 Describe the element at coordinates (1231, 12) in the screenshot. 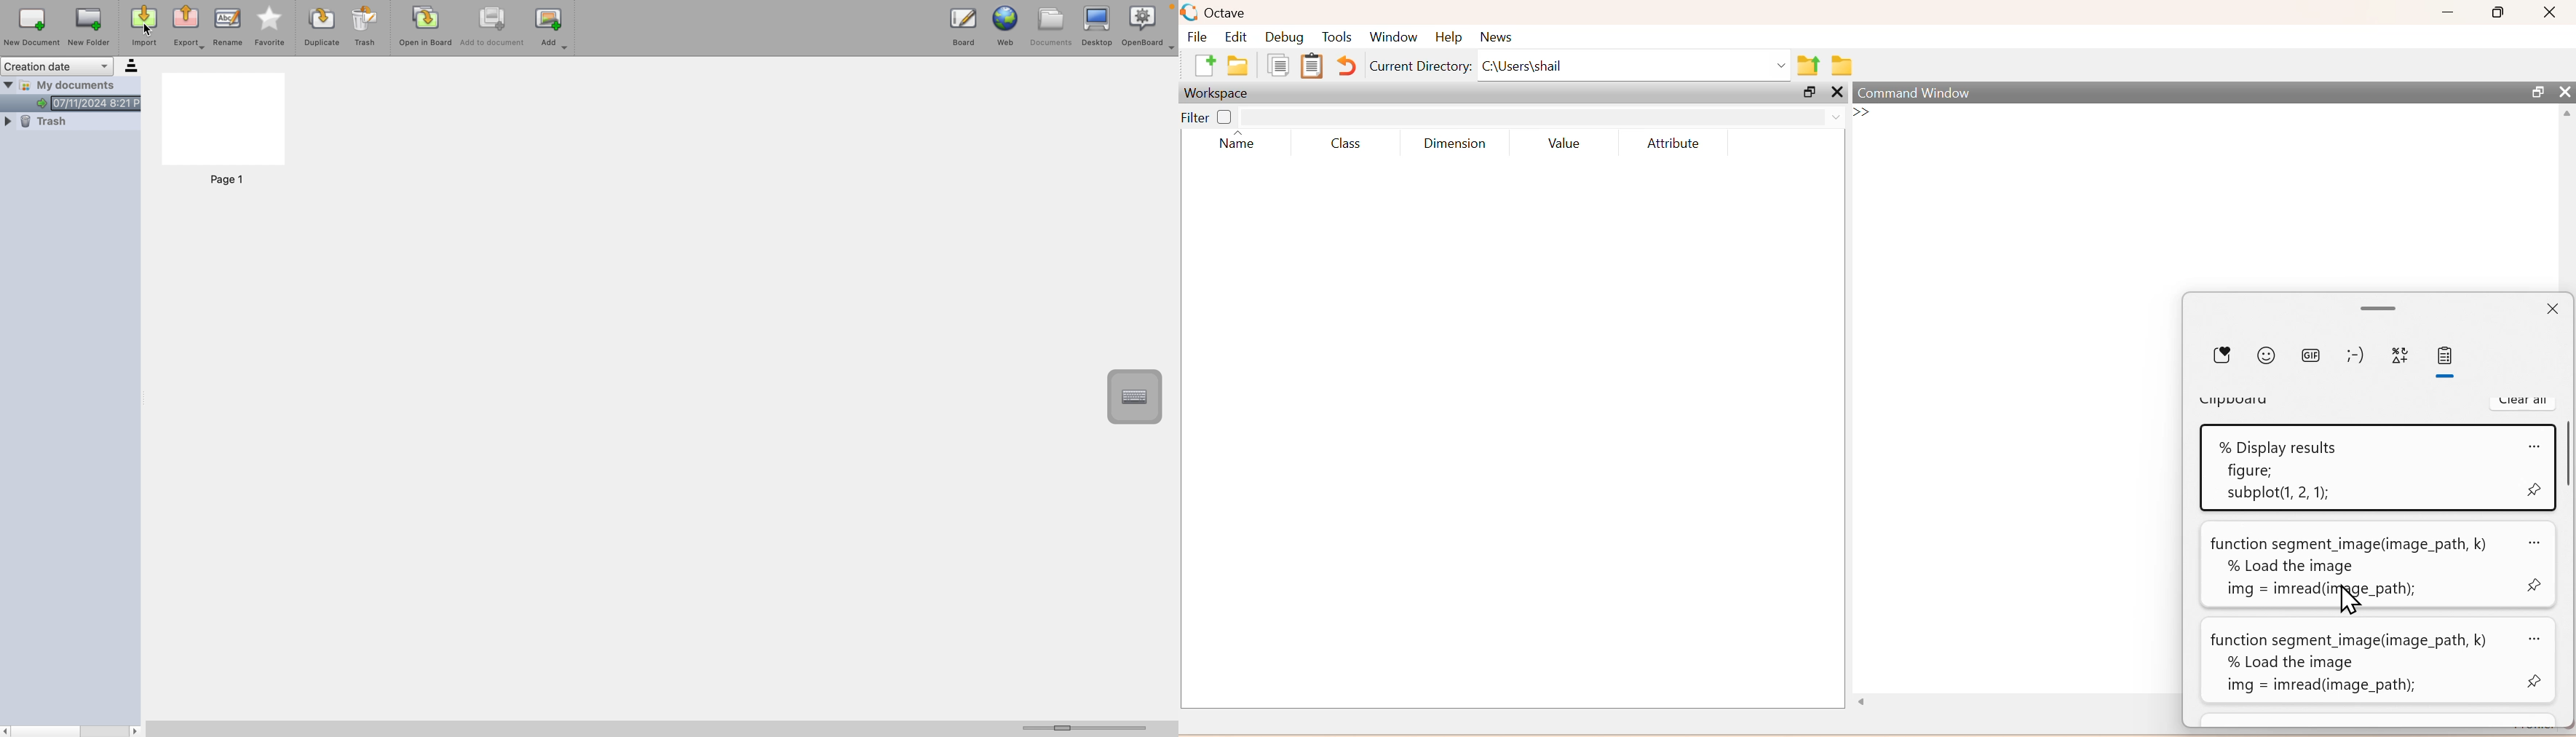

I see `Octave` at that location.